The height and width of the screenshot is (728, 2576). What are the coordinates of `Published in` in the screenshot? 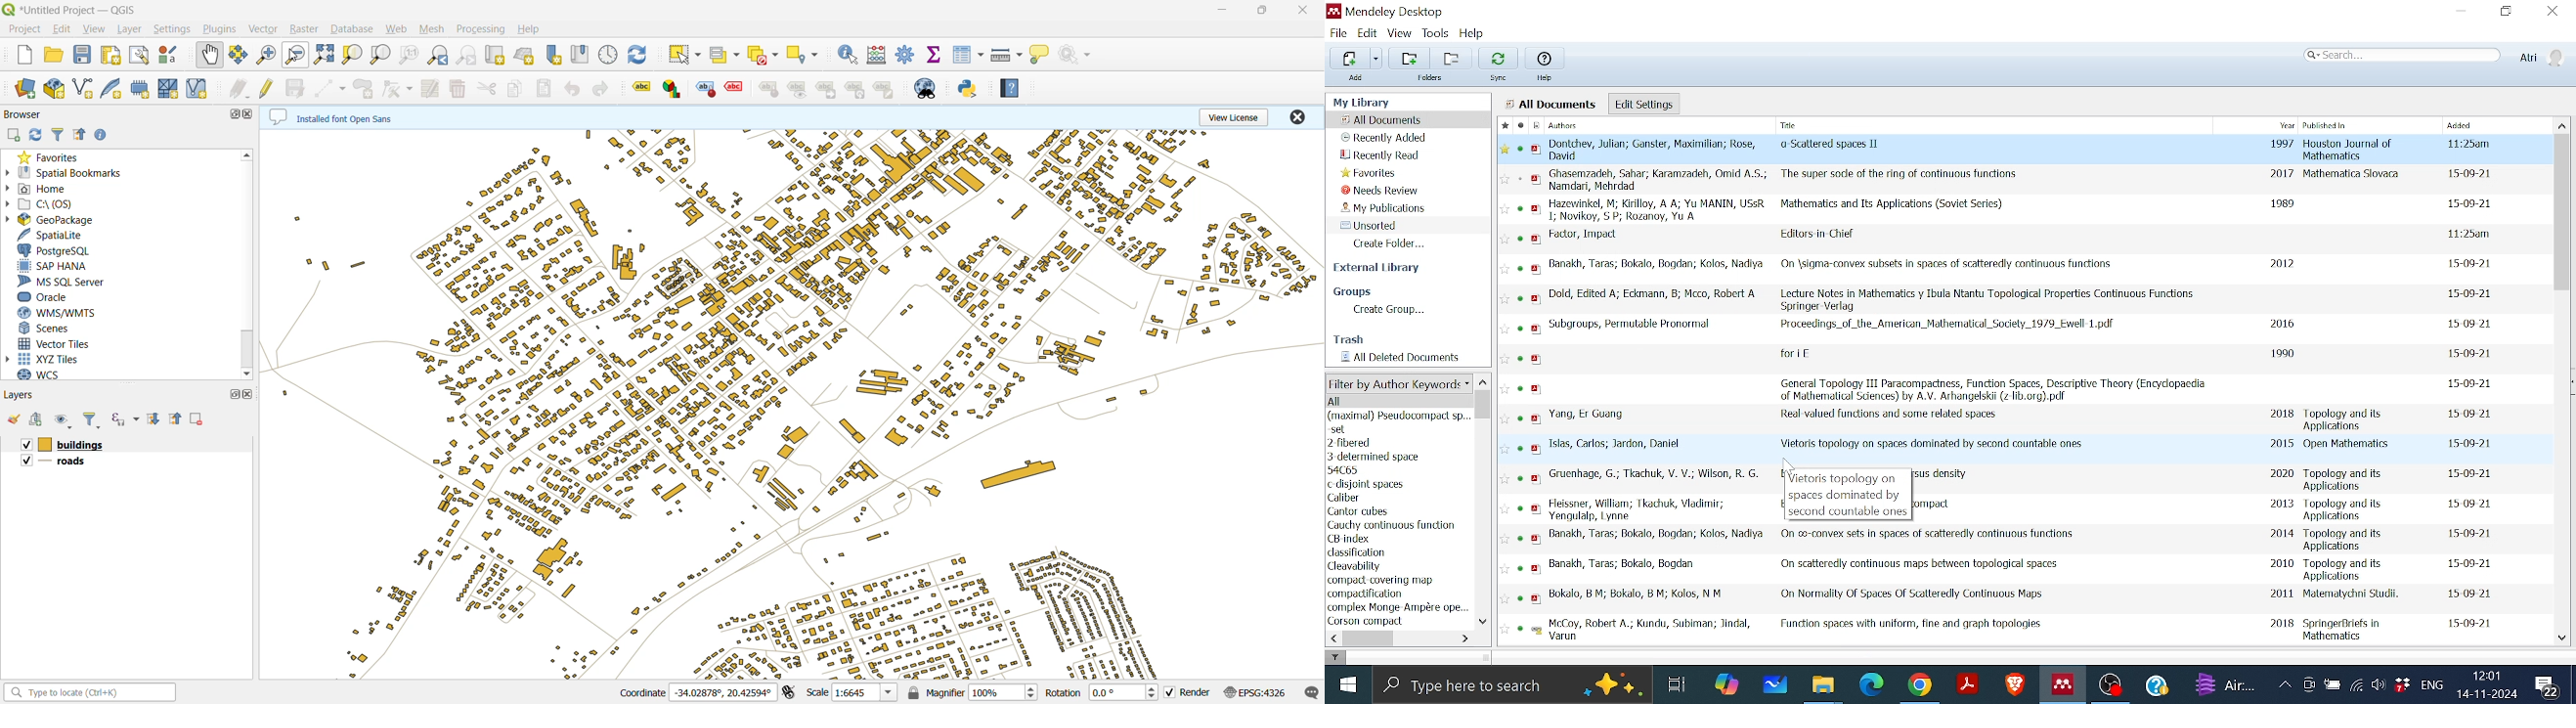 It's located at (2353, 594).